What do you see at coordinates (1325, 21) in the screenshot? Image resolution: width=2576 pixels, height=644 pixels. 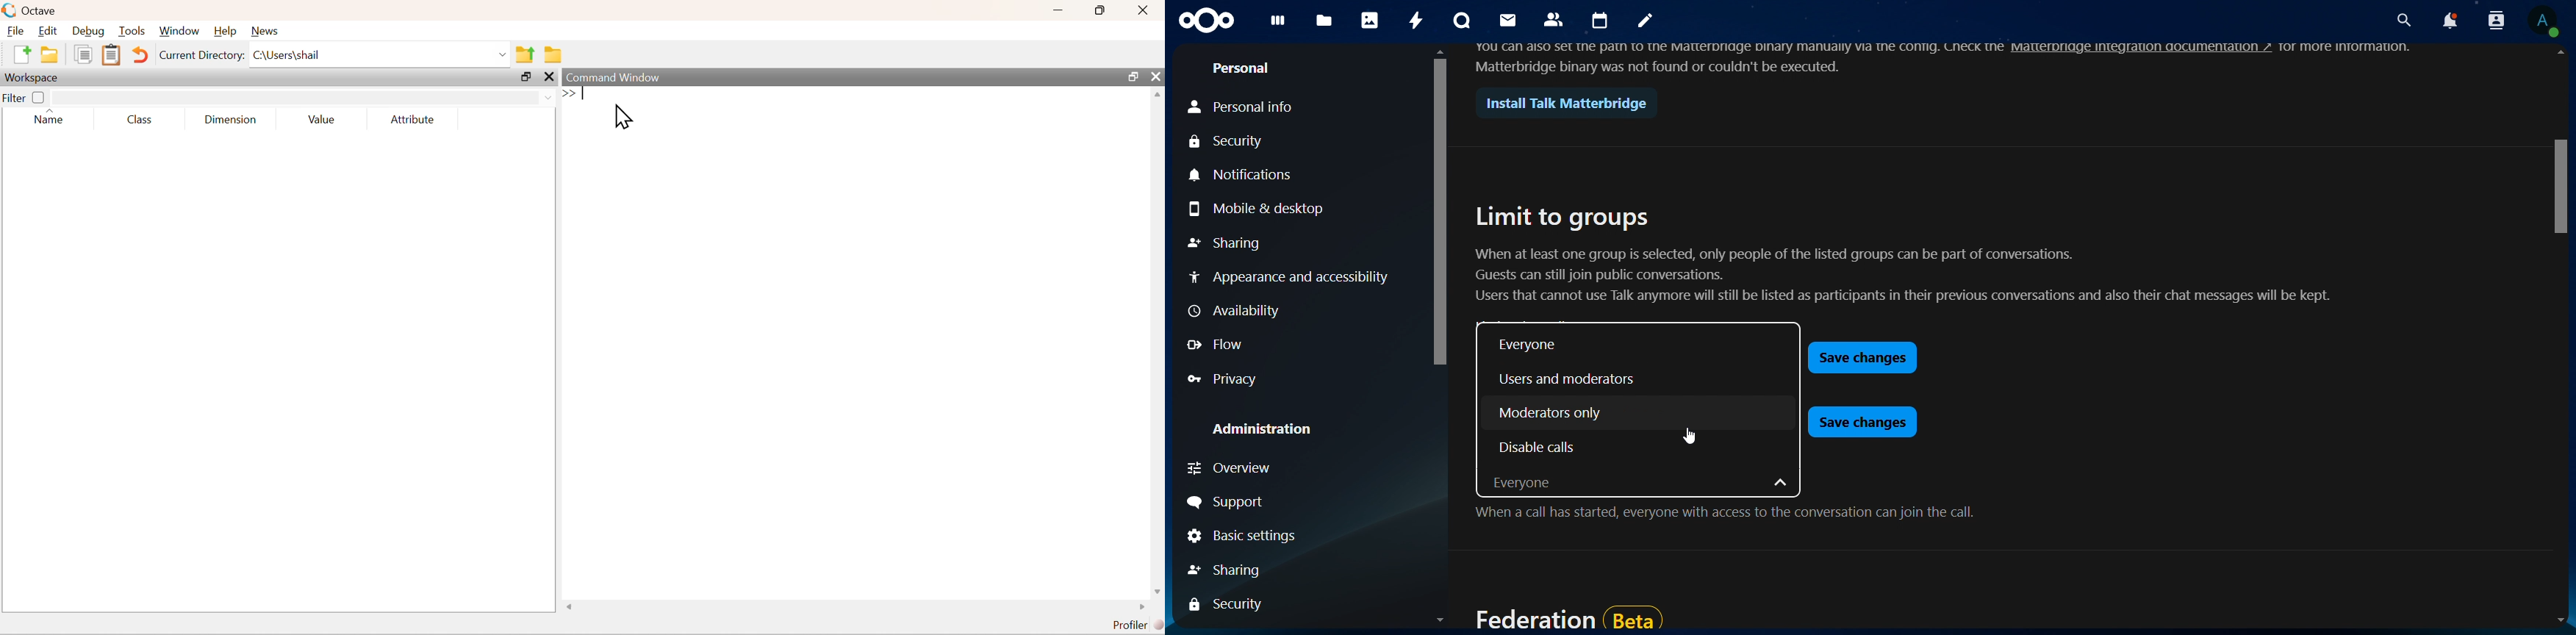 I see `files` at bounding box center [1325, 21].